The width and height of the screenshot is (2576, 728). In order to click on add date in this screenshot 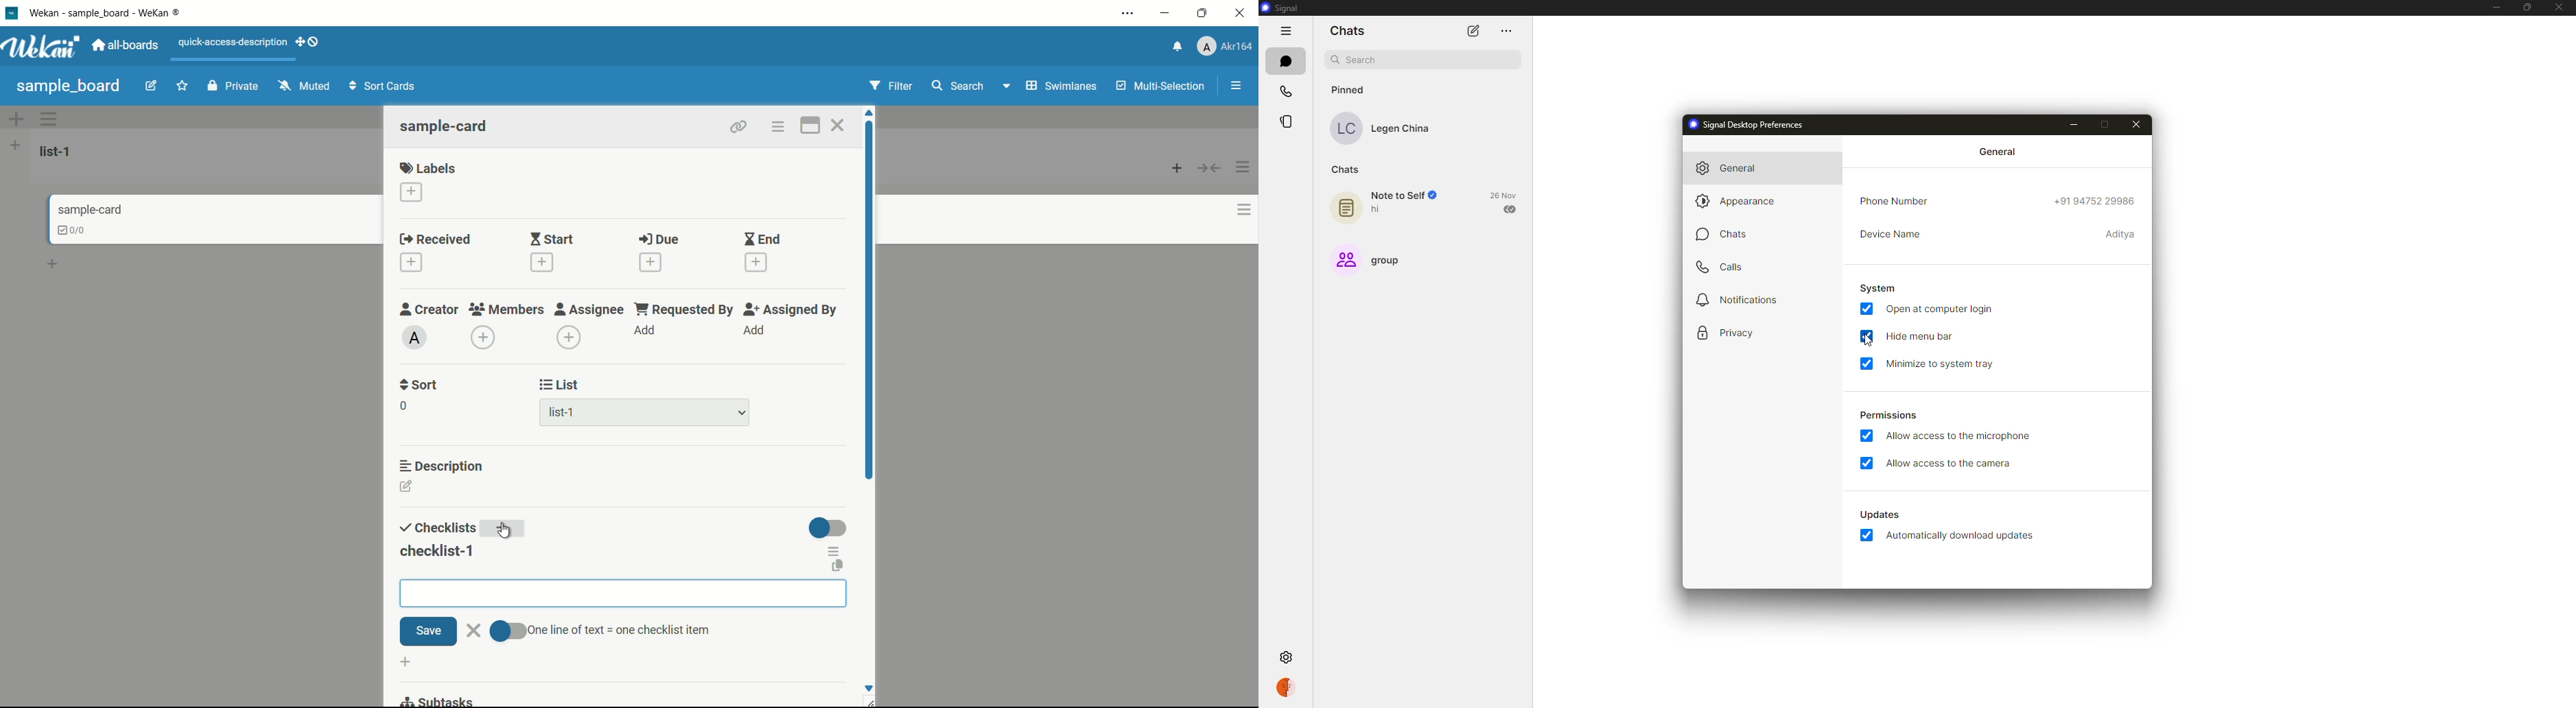, I will do `click(410, 263)`.